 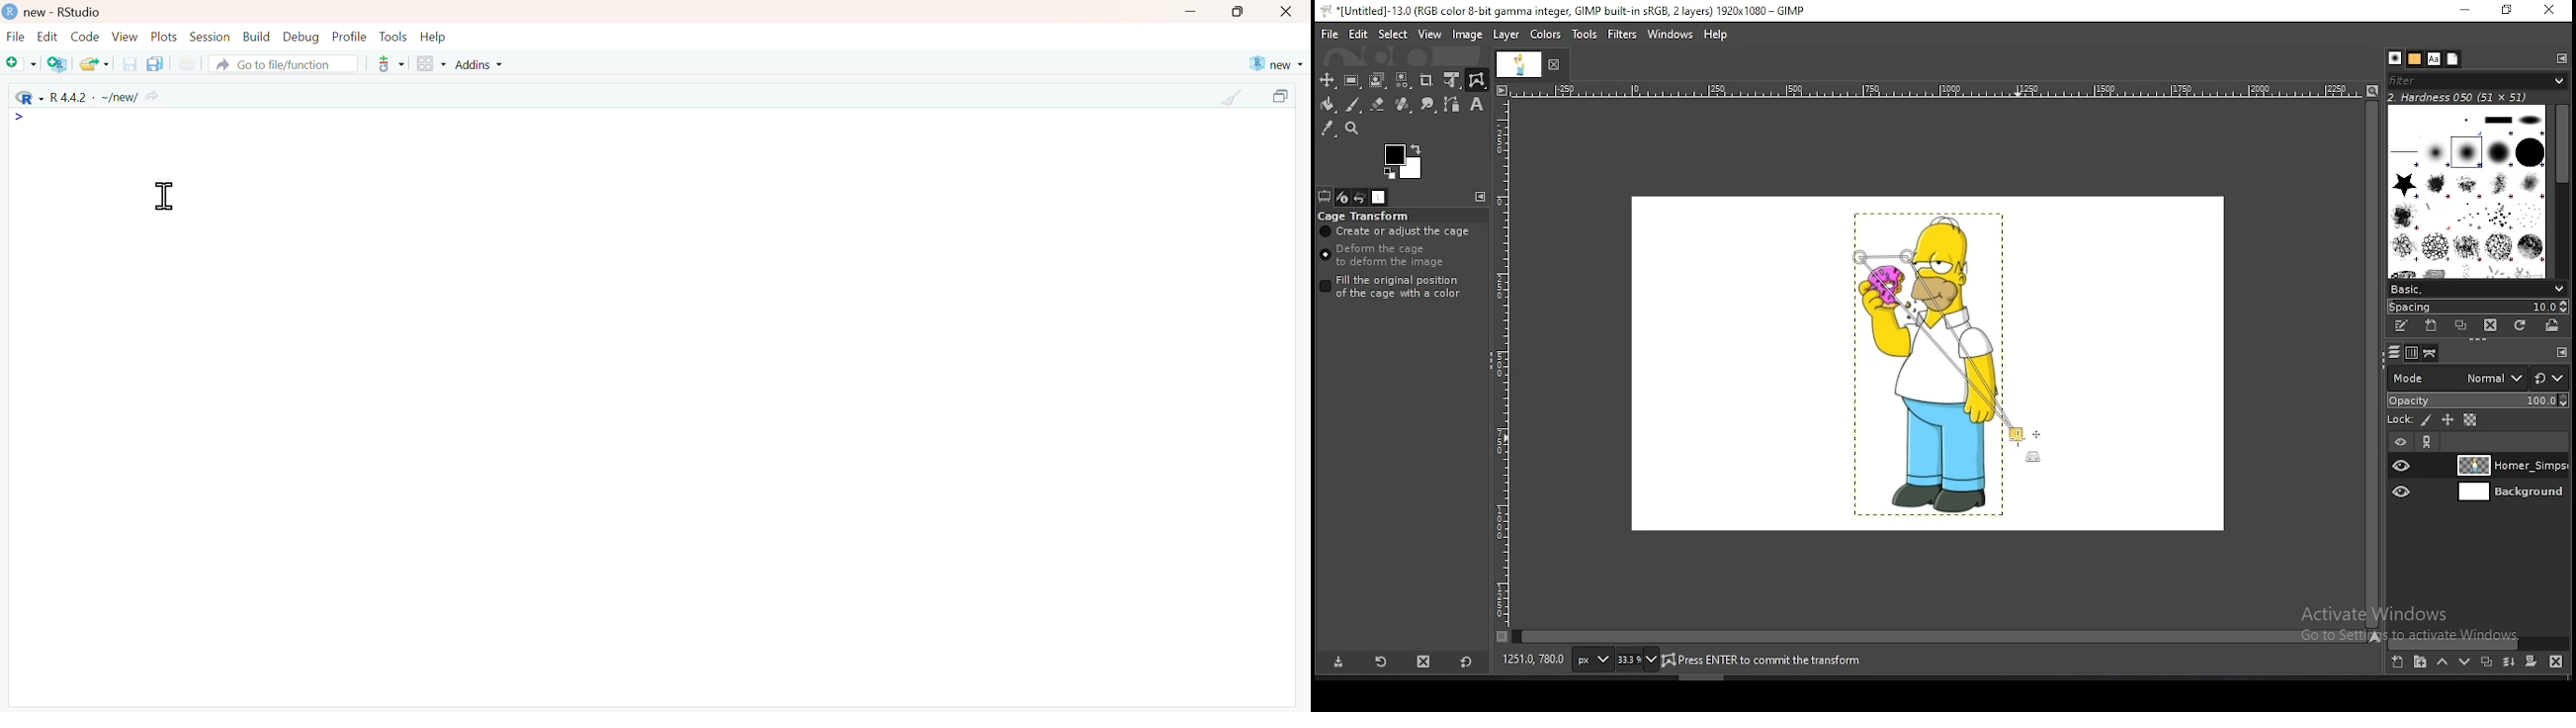 I want to click on Build, so click(x=258, y=37).